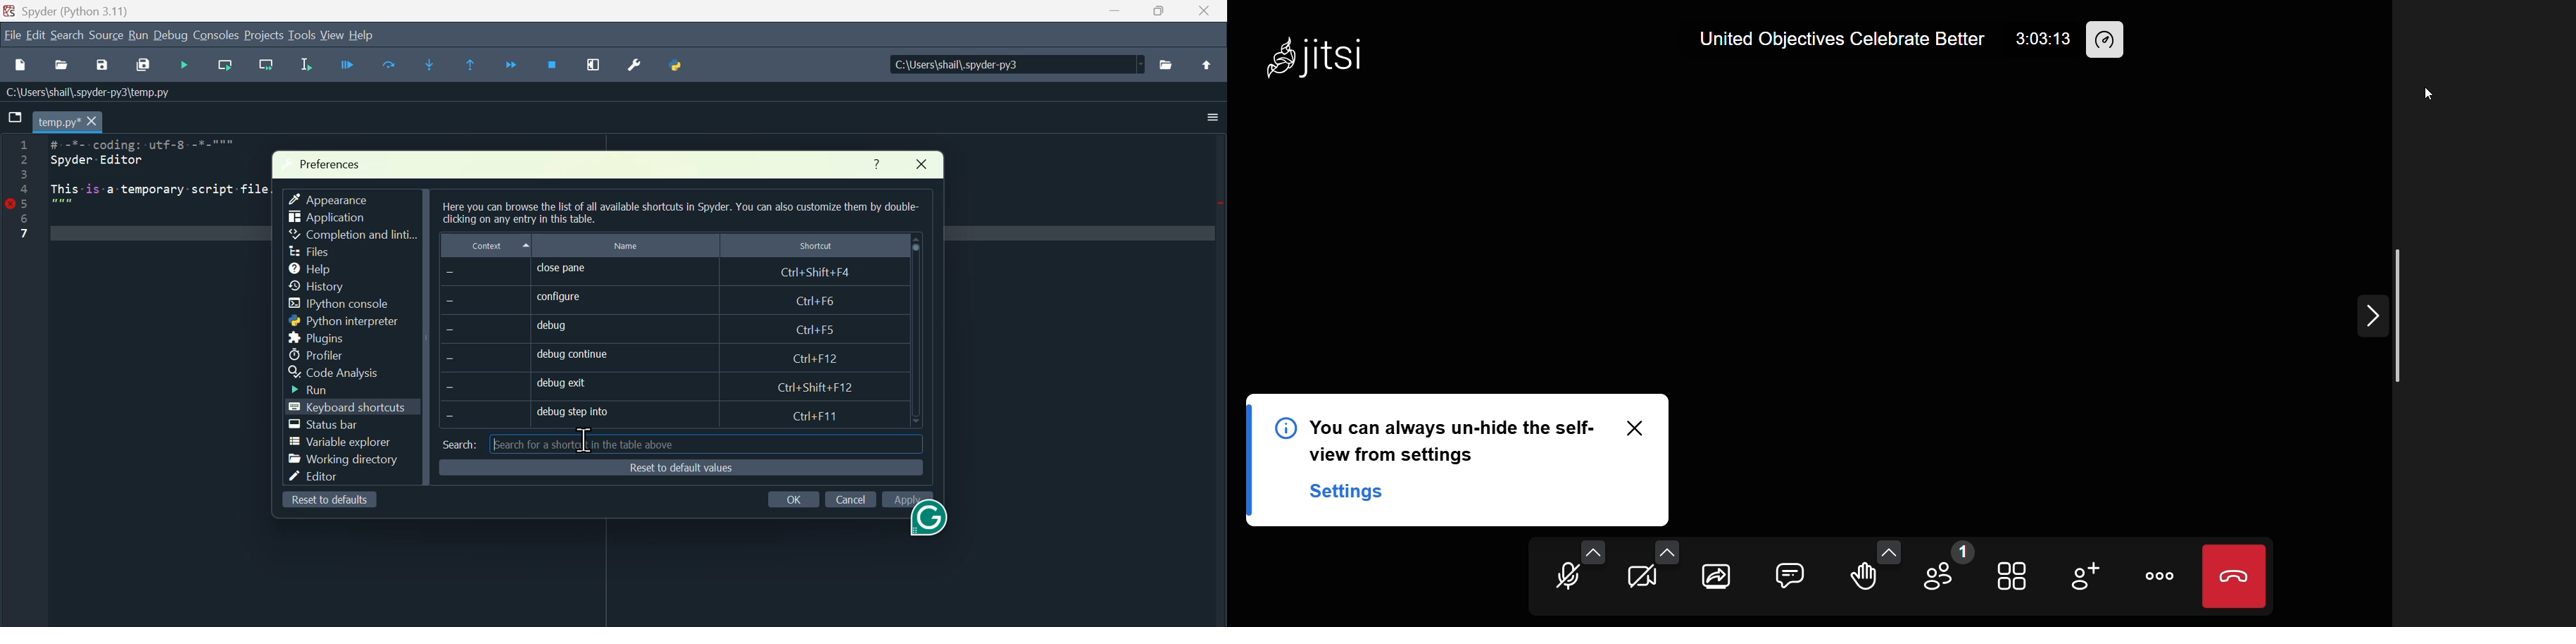  What do you see at coordinates (336, 443) in the screenshot?
I see `Variable explorer` at bounding box center [336, 443].